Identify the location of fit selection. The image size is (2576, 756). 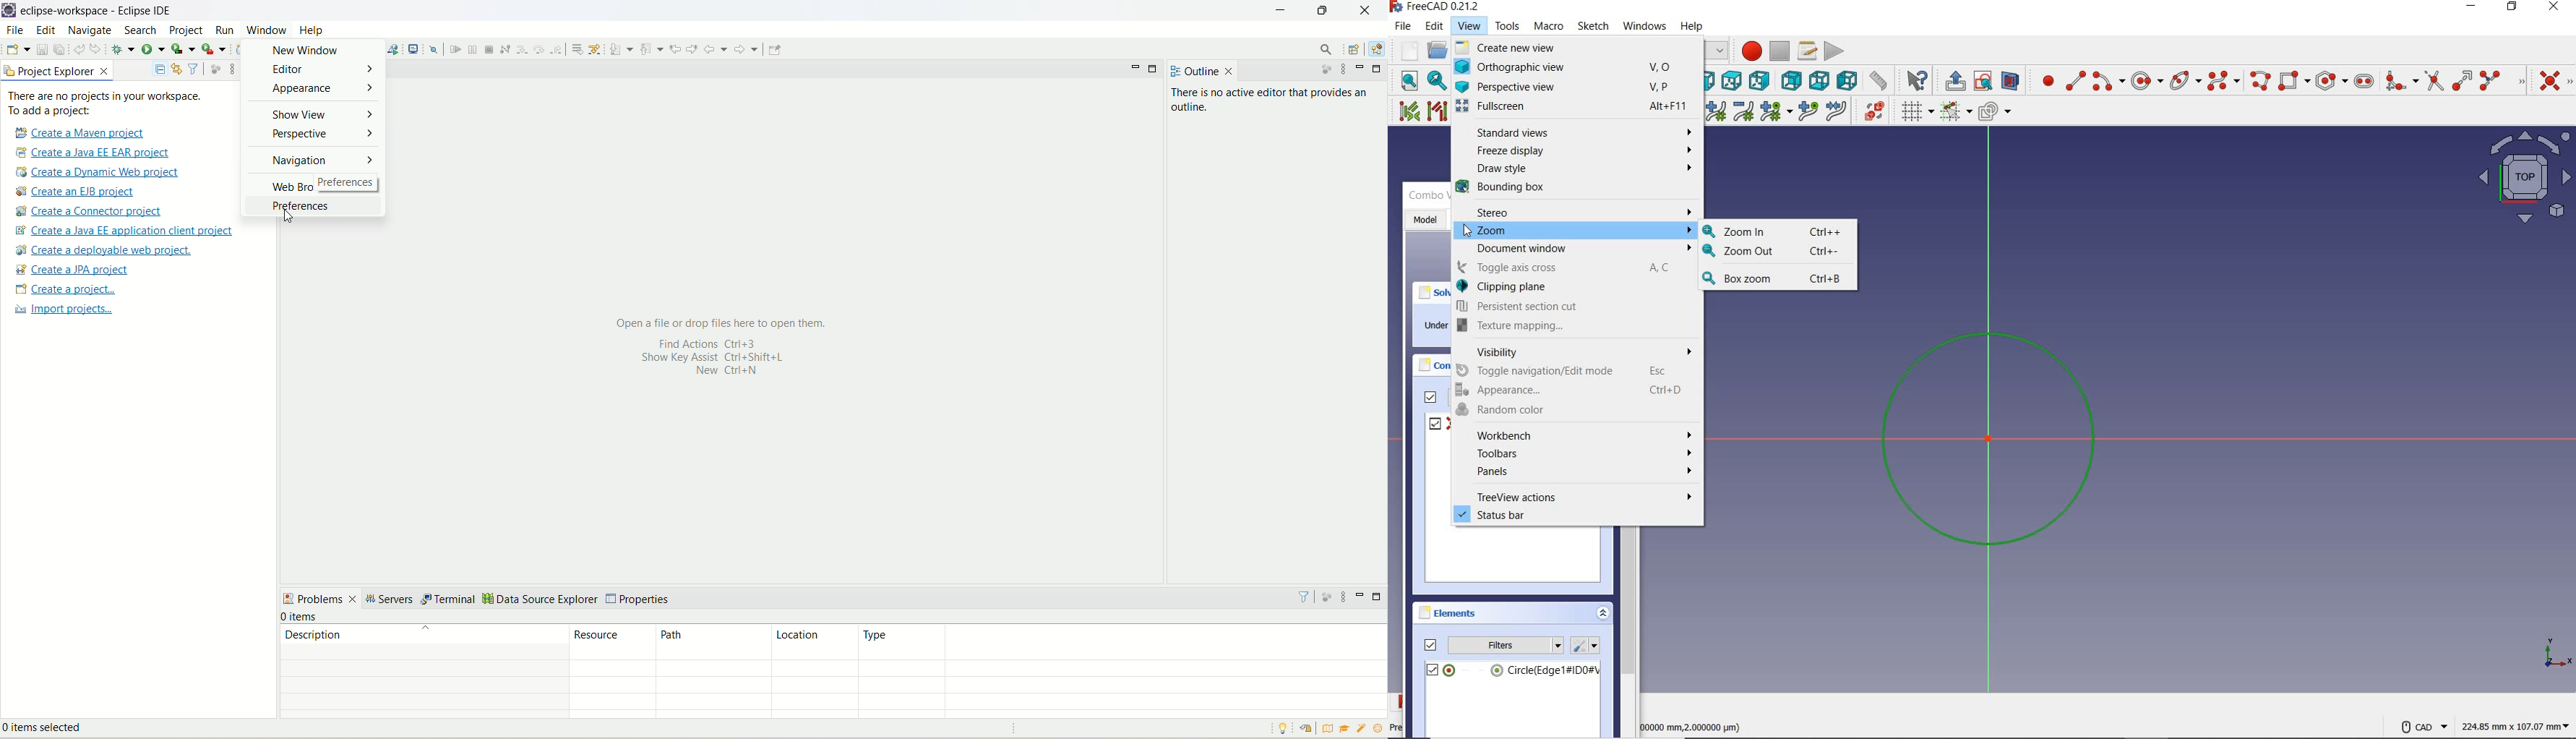
(1435, 80).